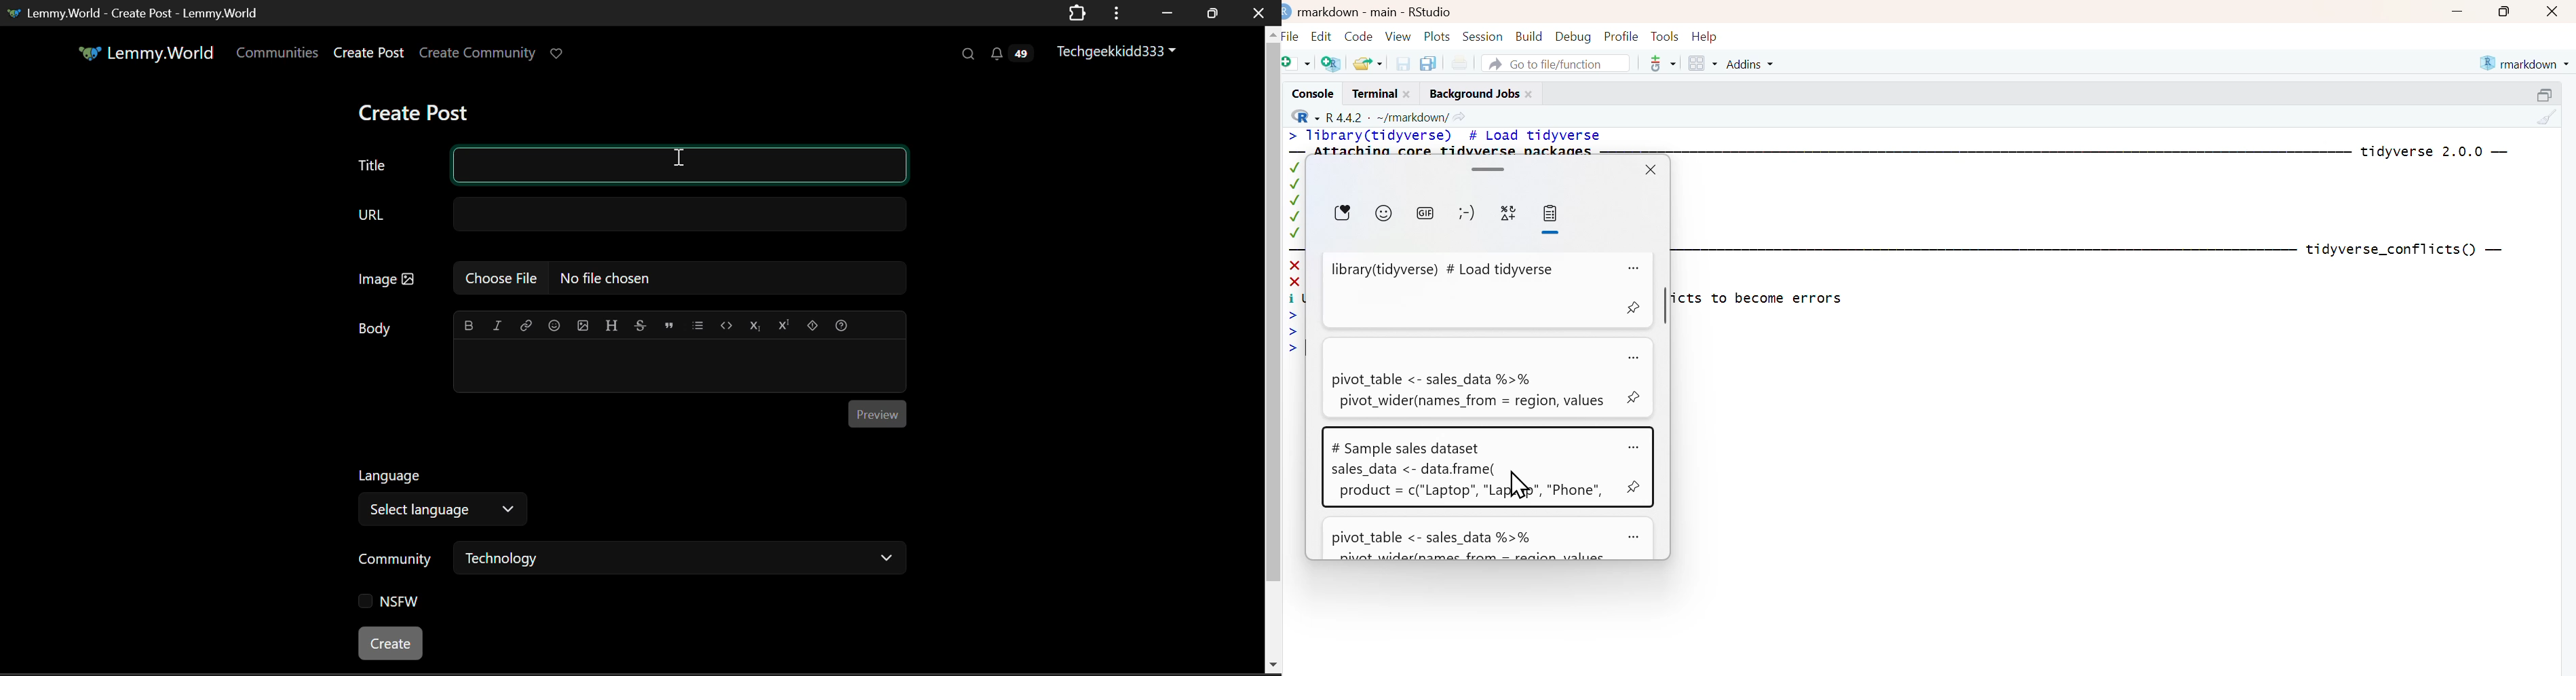 The image size is (2576, 700). Describe the element at coordinates (1438, 35) in the screenshot. I see `Plots` at that location.